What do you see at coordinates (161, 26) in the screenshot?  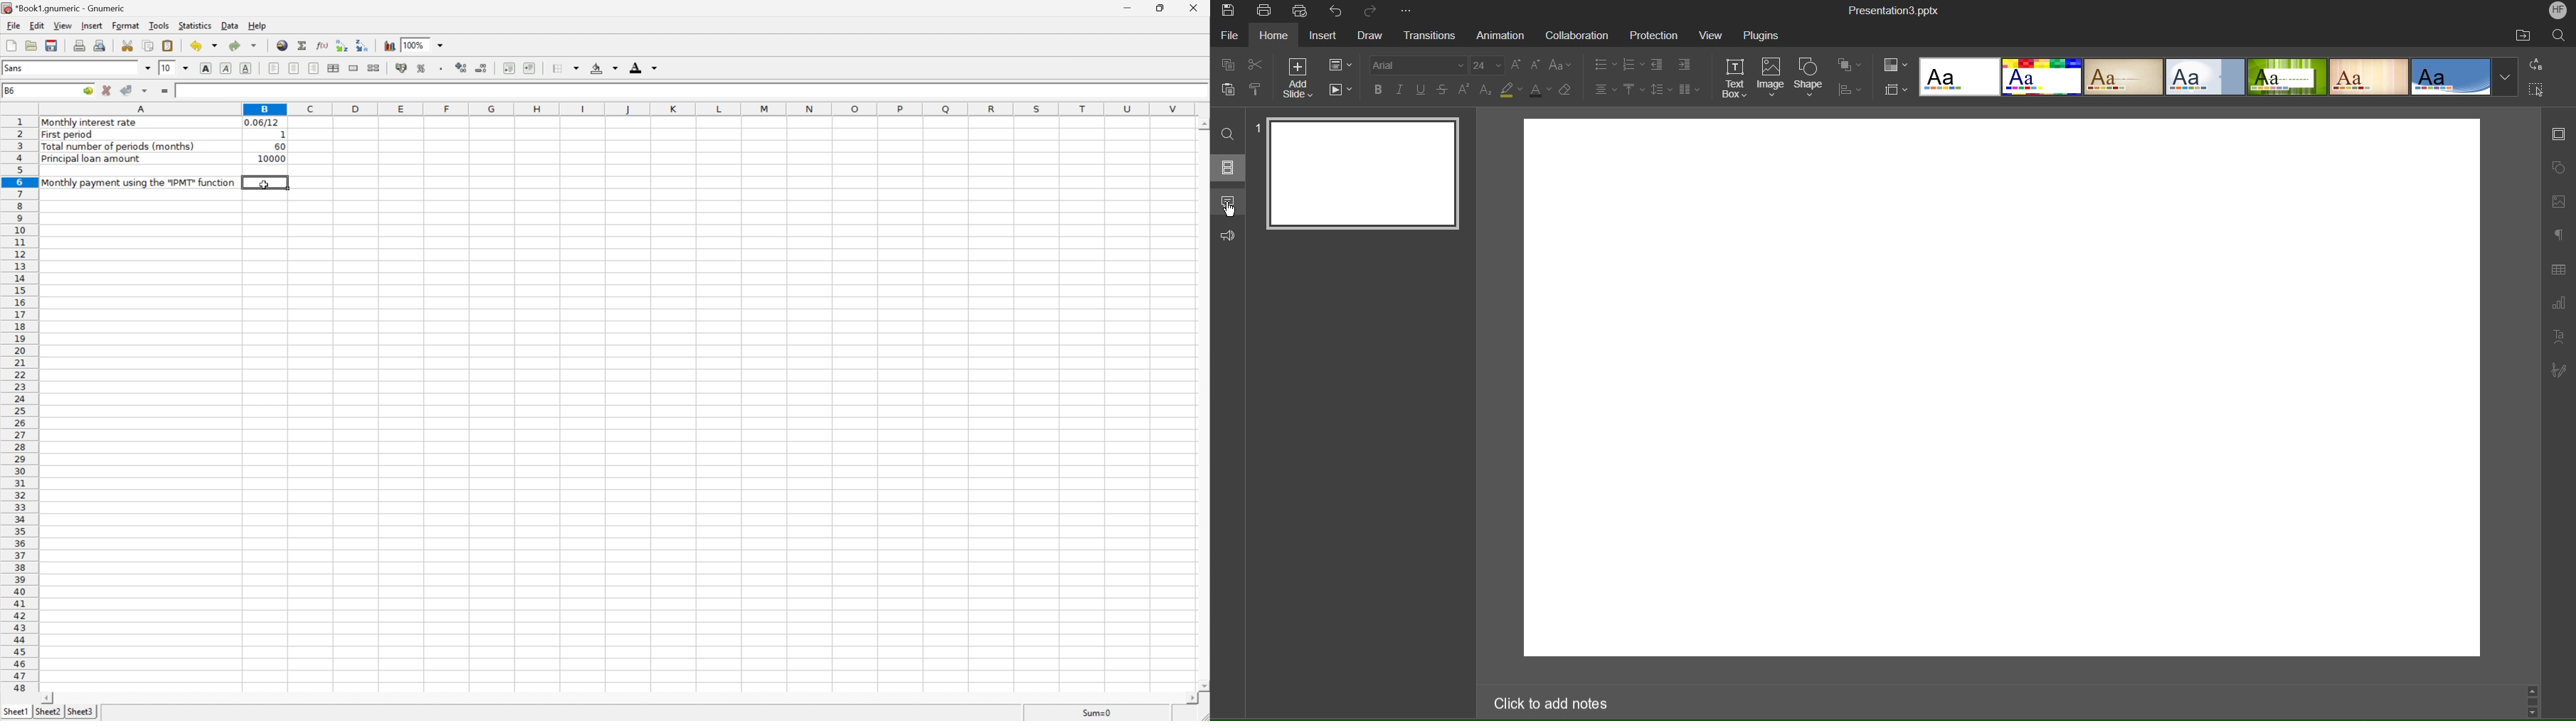 I see `Tools` at bounding box center [161, 26].